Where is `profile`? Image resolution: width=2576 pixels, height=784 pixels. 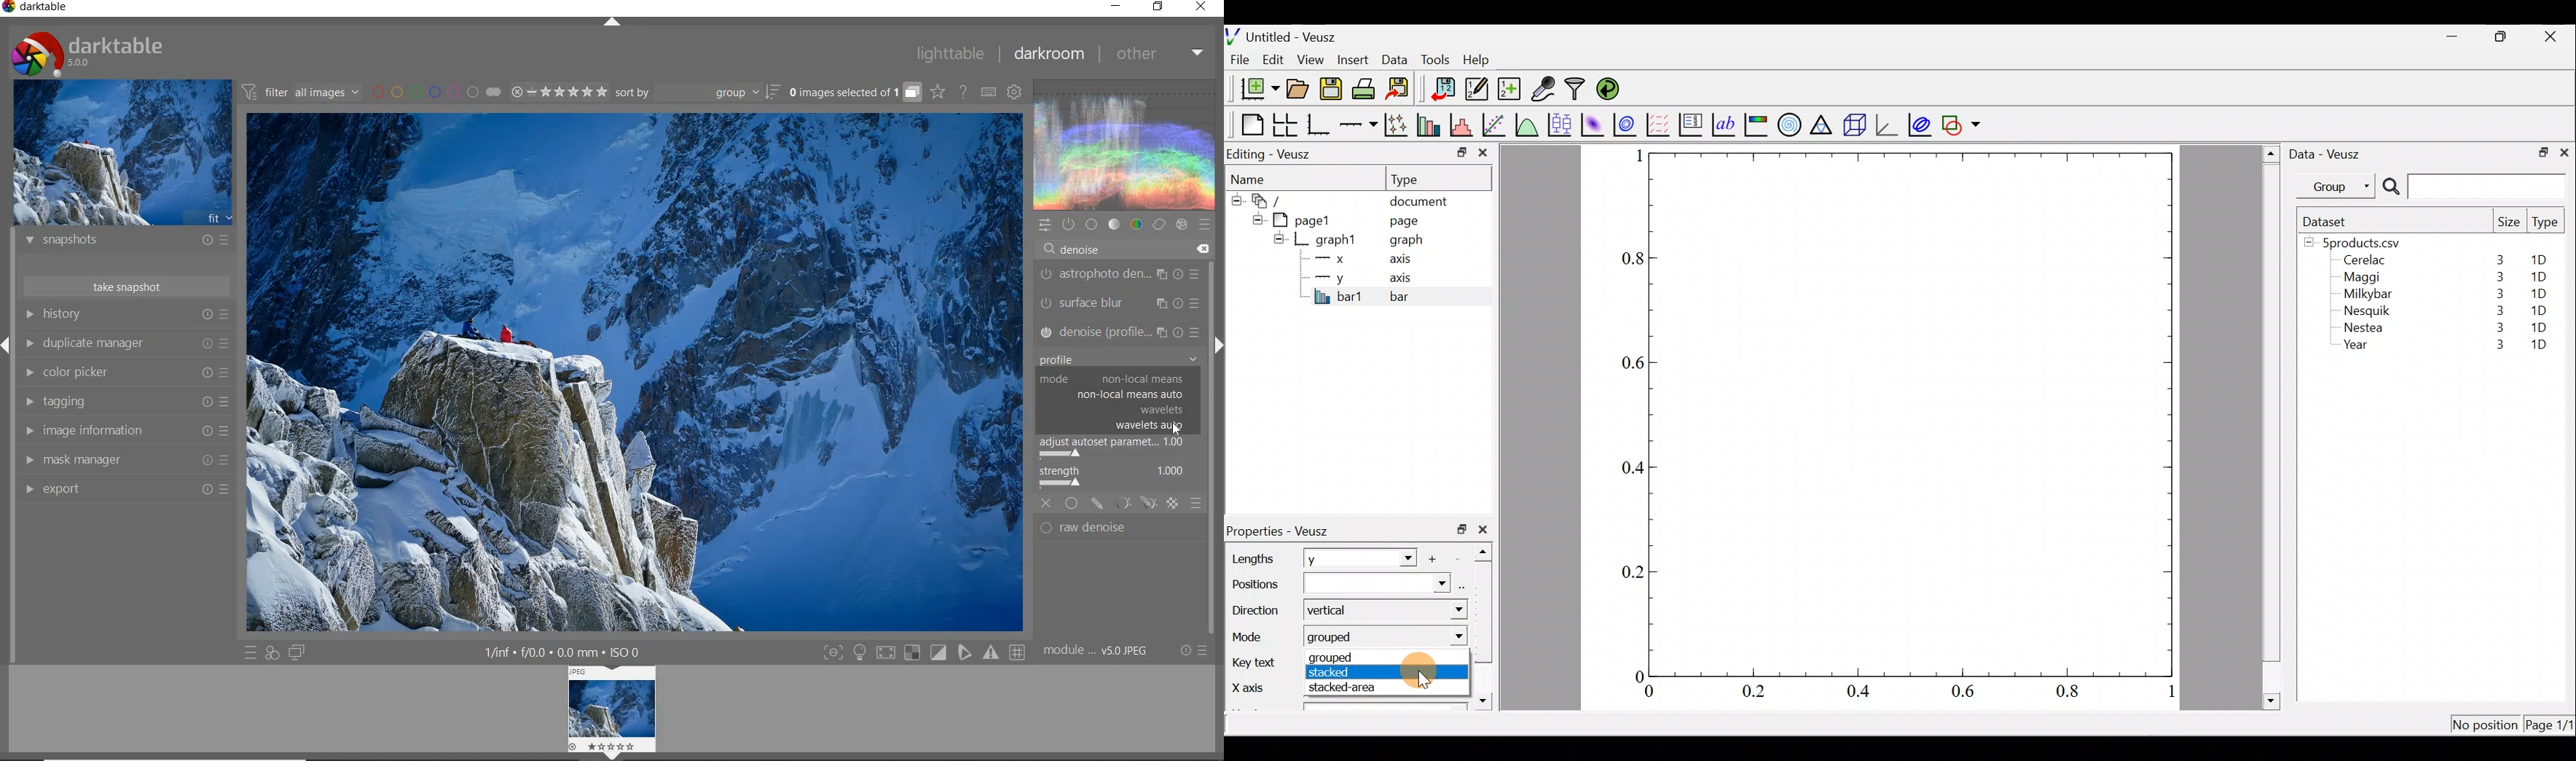 profile is located at coordinates (1118, 360).